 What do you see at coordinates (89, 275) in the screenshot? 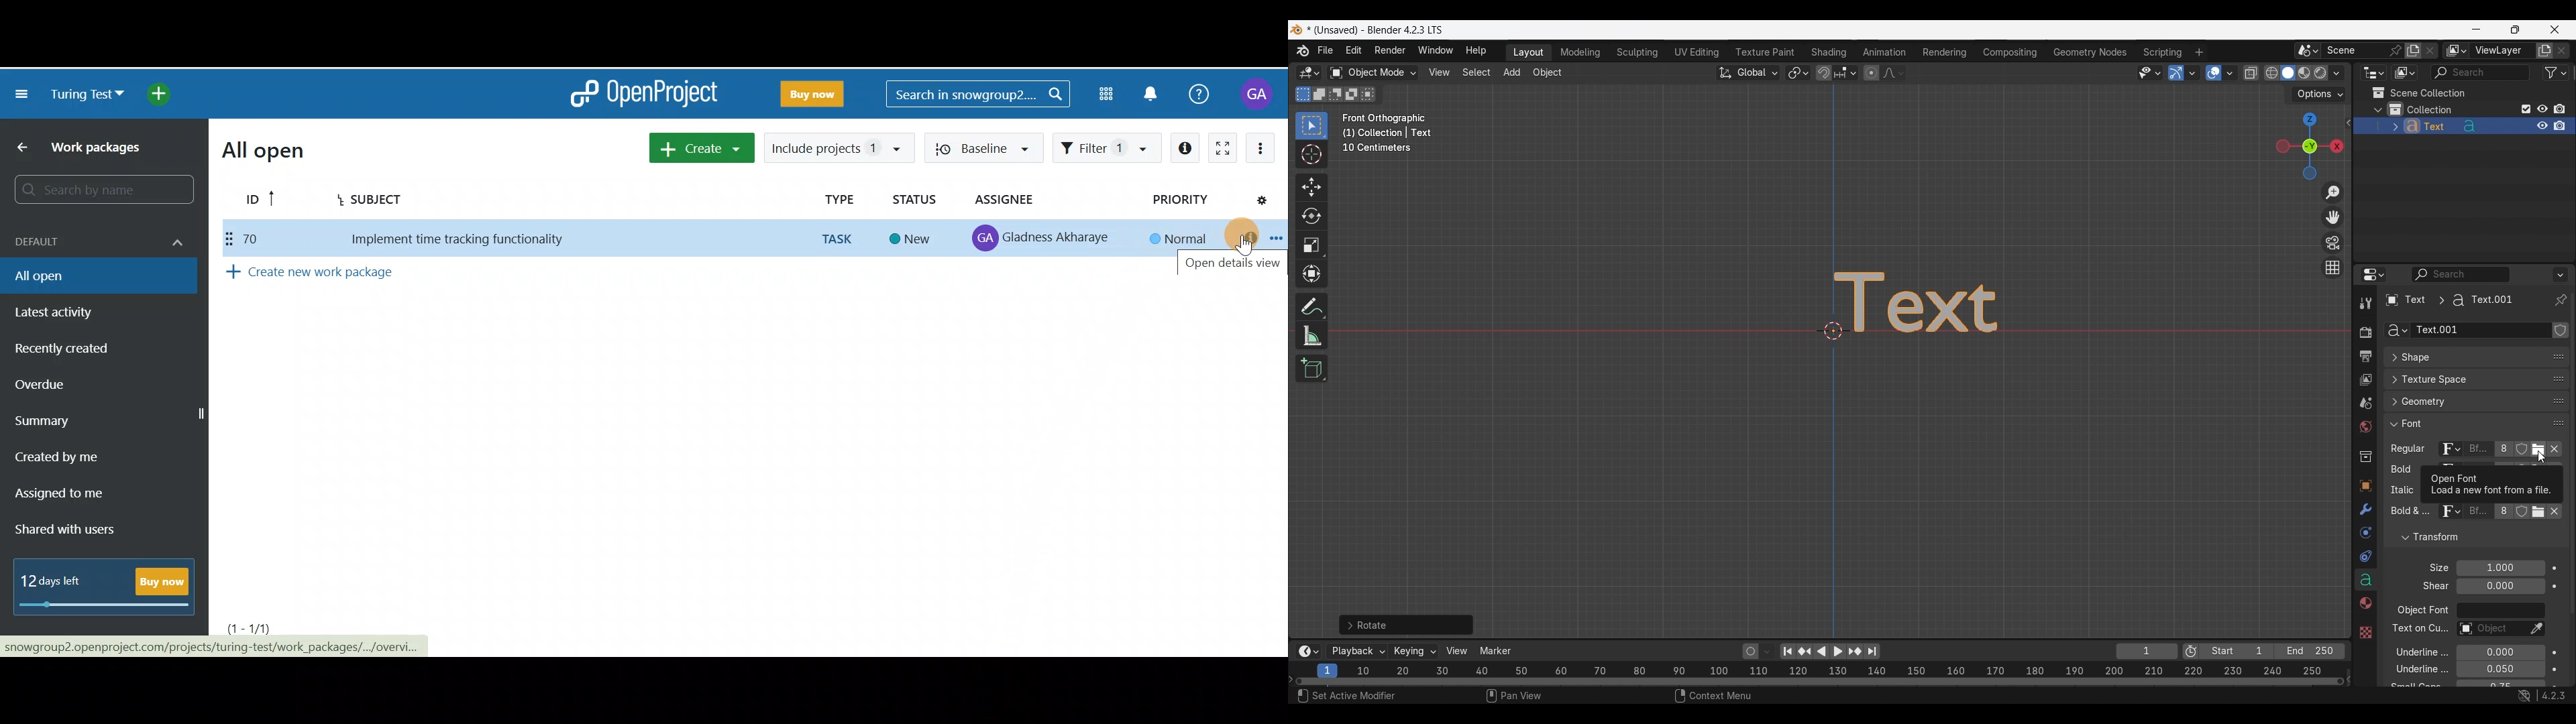
I see `All open` at bounding box center [89, 275].